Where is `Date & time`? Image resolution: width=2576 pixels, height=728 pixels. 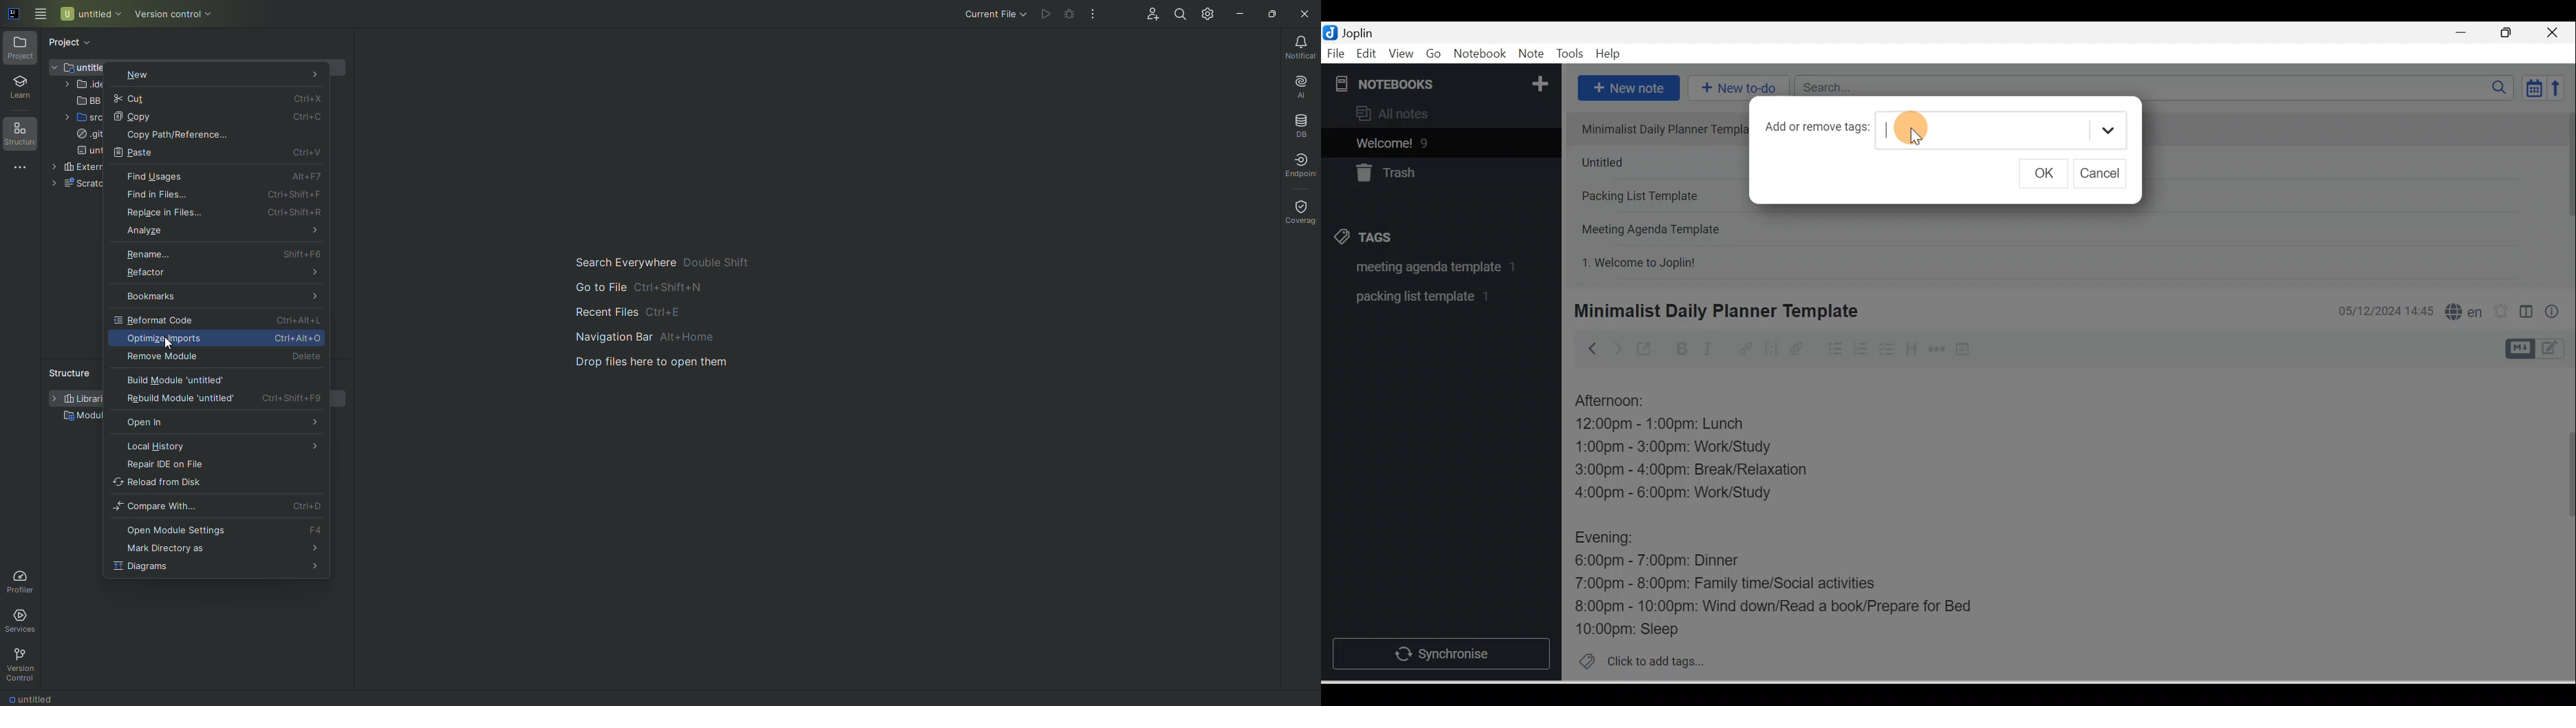 Date & time is located at coordinates (2383, 311).